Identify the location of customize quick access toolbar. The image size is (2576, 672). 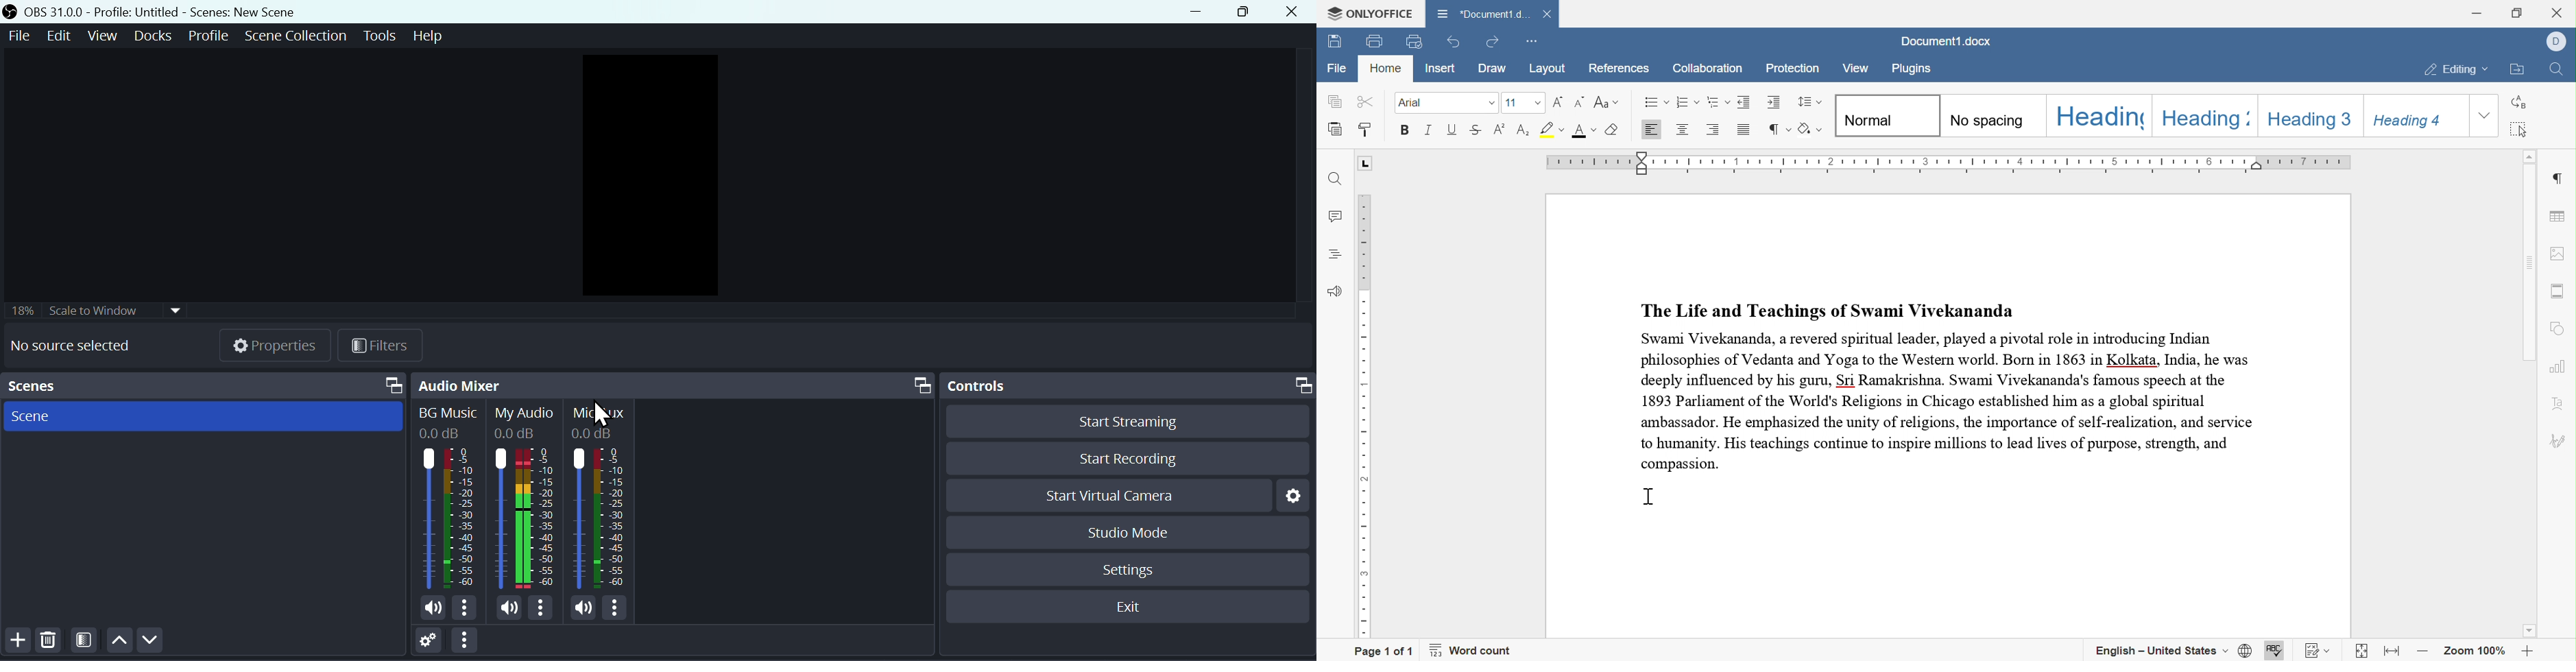
(1530, 43).